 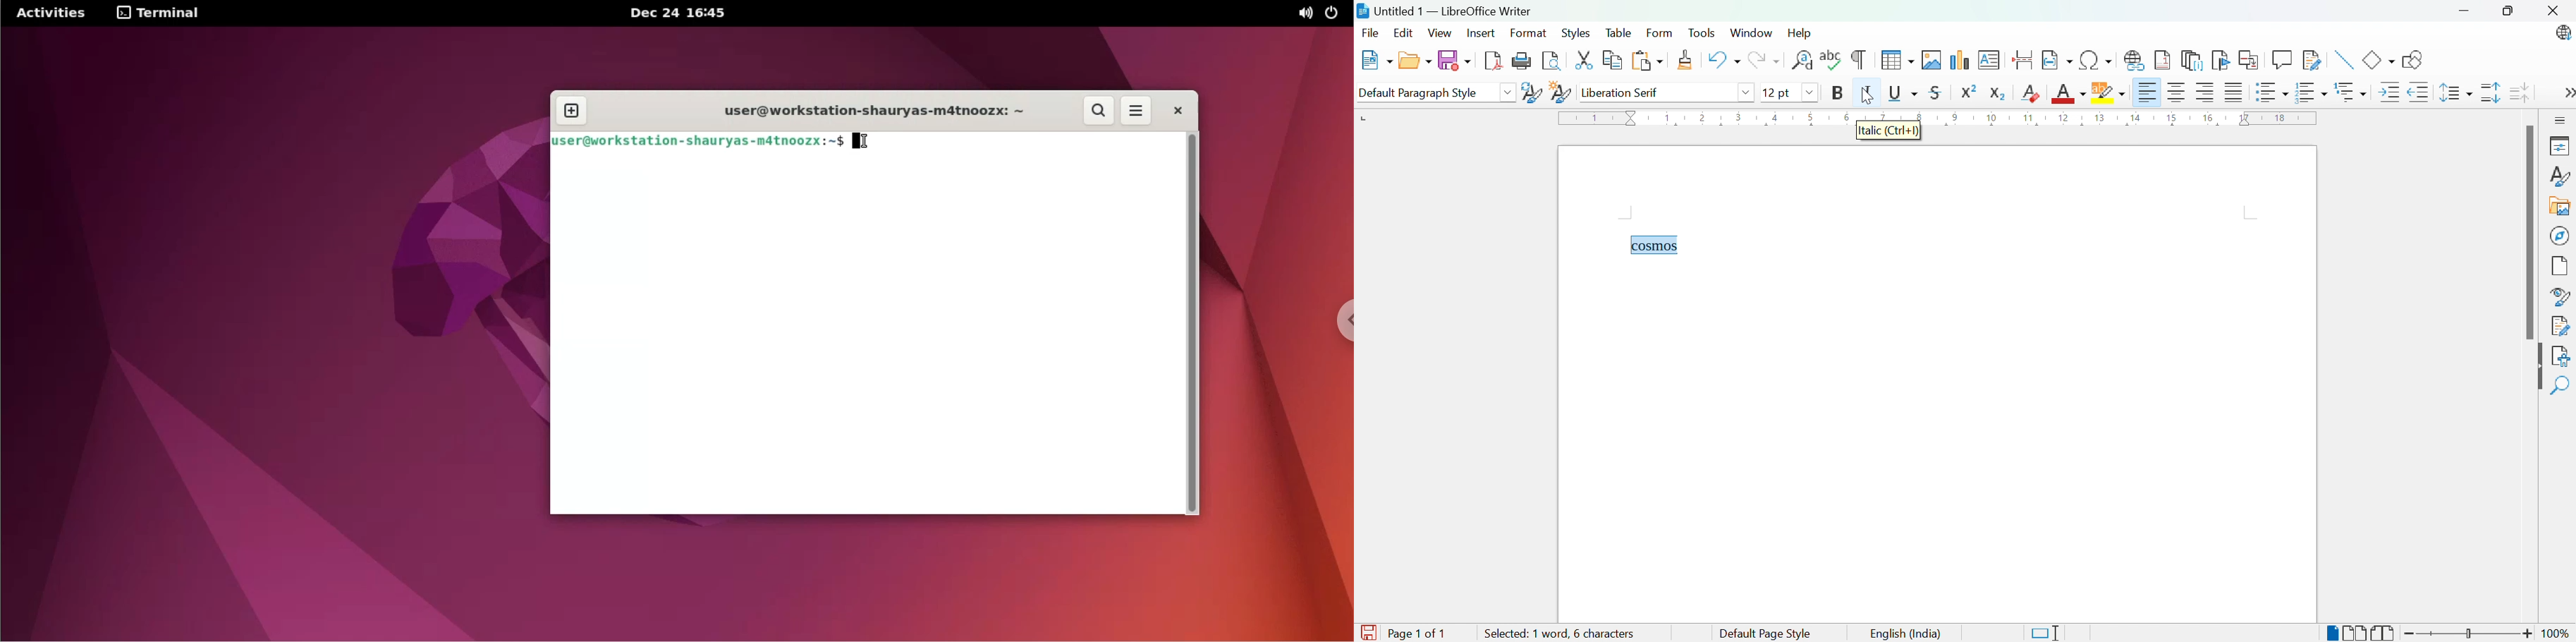 I want to click on Copy, so click(x=1616, y=61).